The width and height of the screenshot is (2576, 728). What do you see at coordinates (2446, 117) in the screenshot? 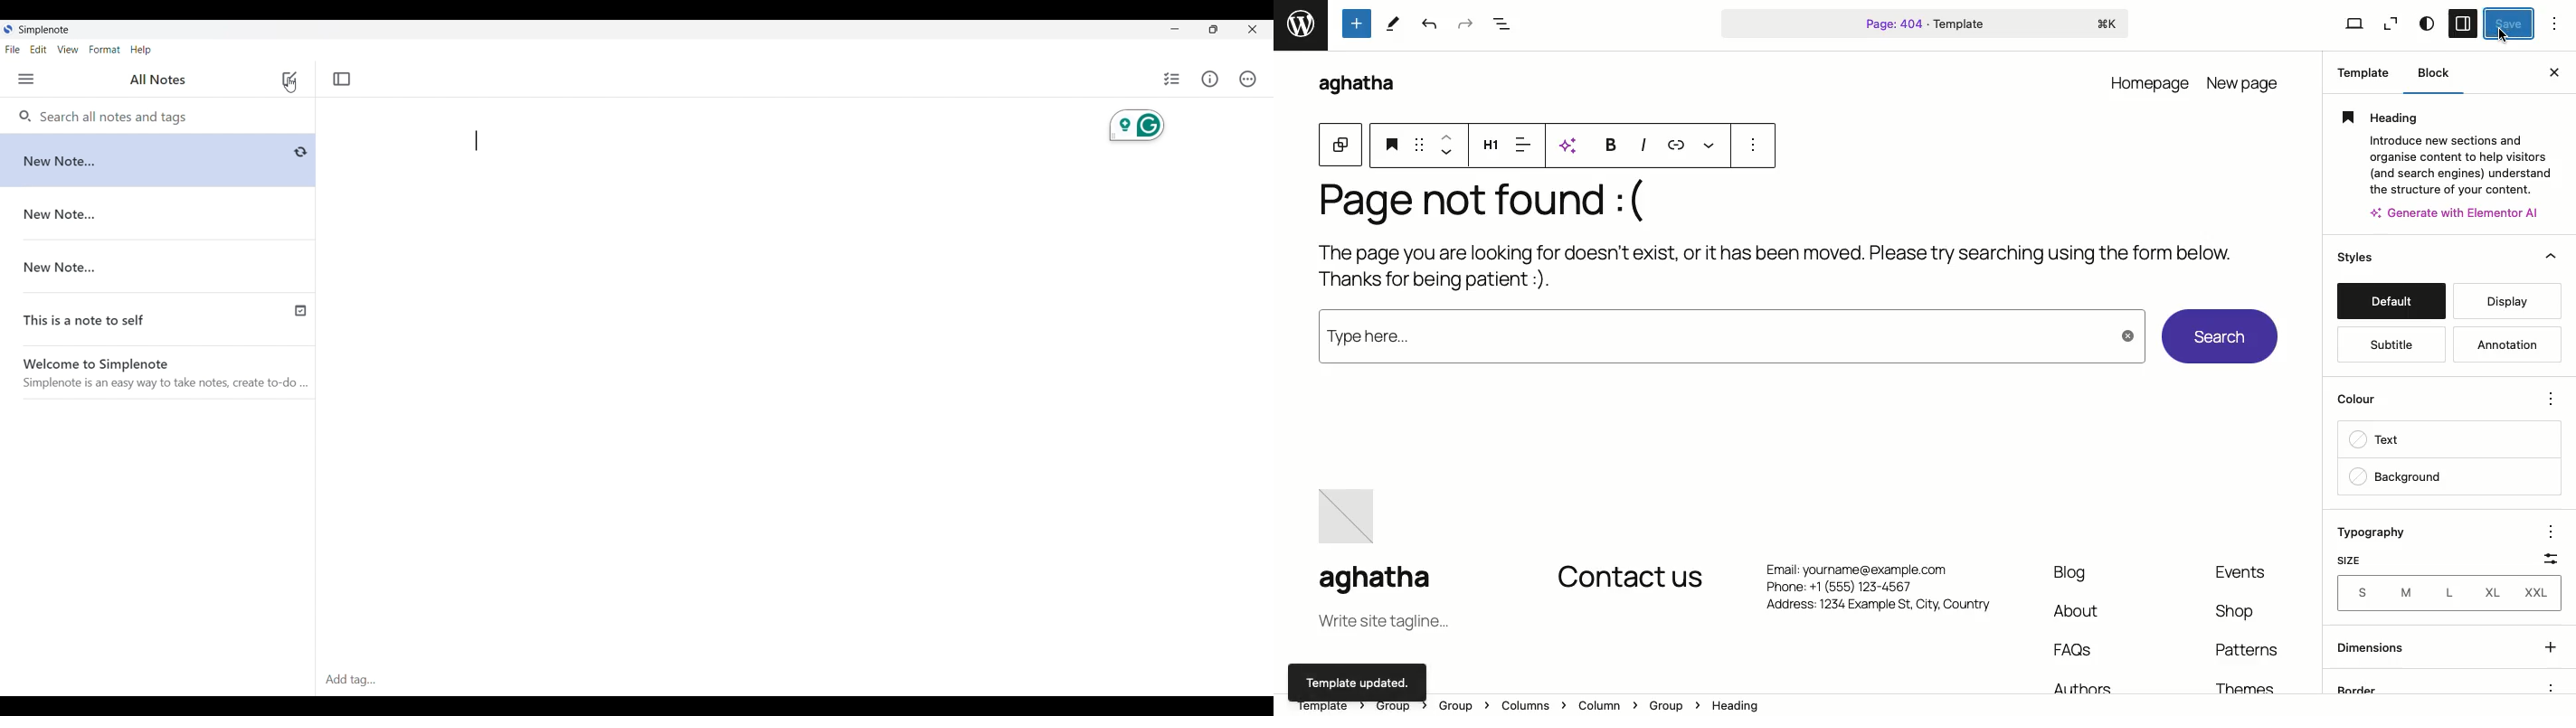
I see `Heading` at bounding box center [2446, 117].